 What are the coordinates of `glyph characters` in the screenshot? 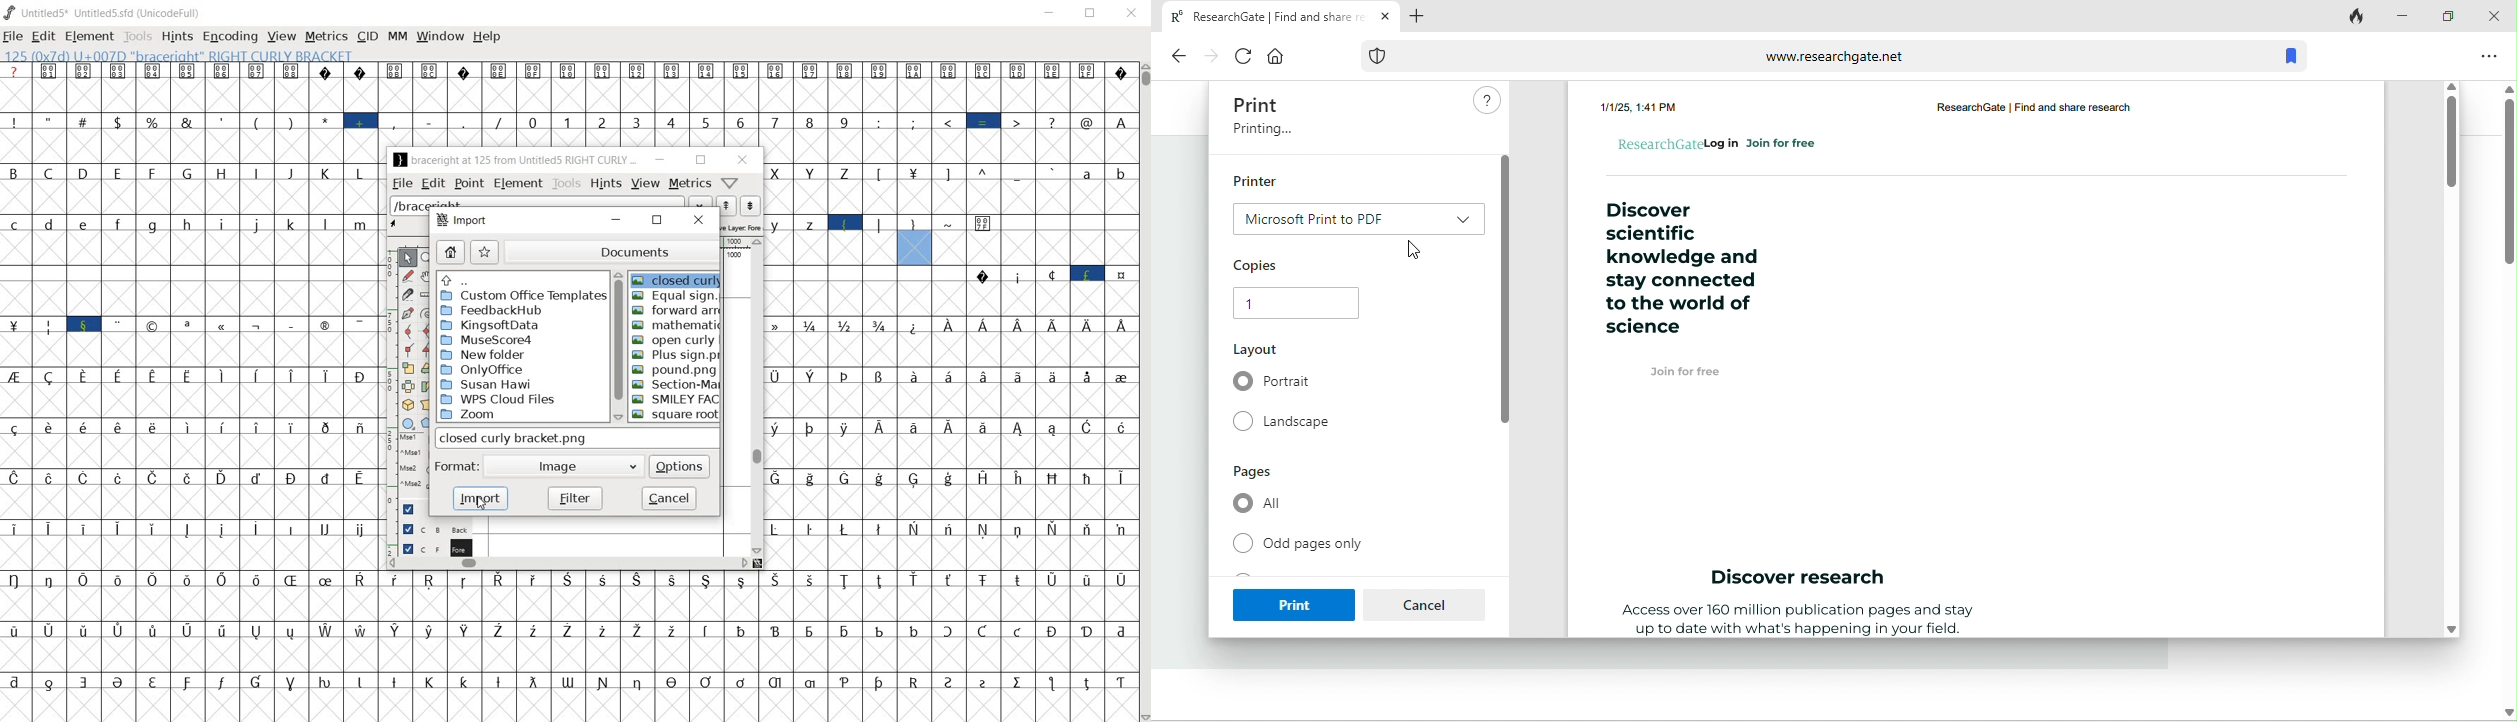 It's located at (951, 418).